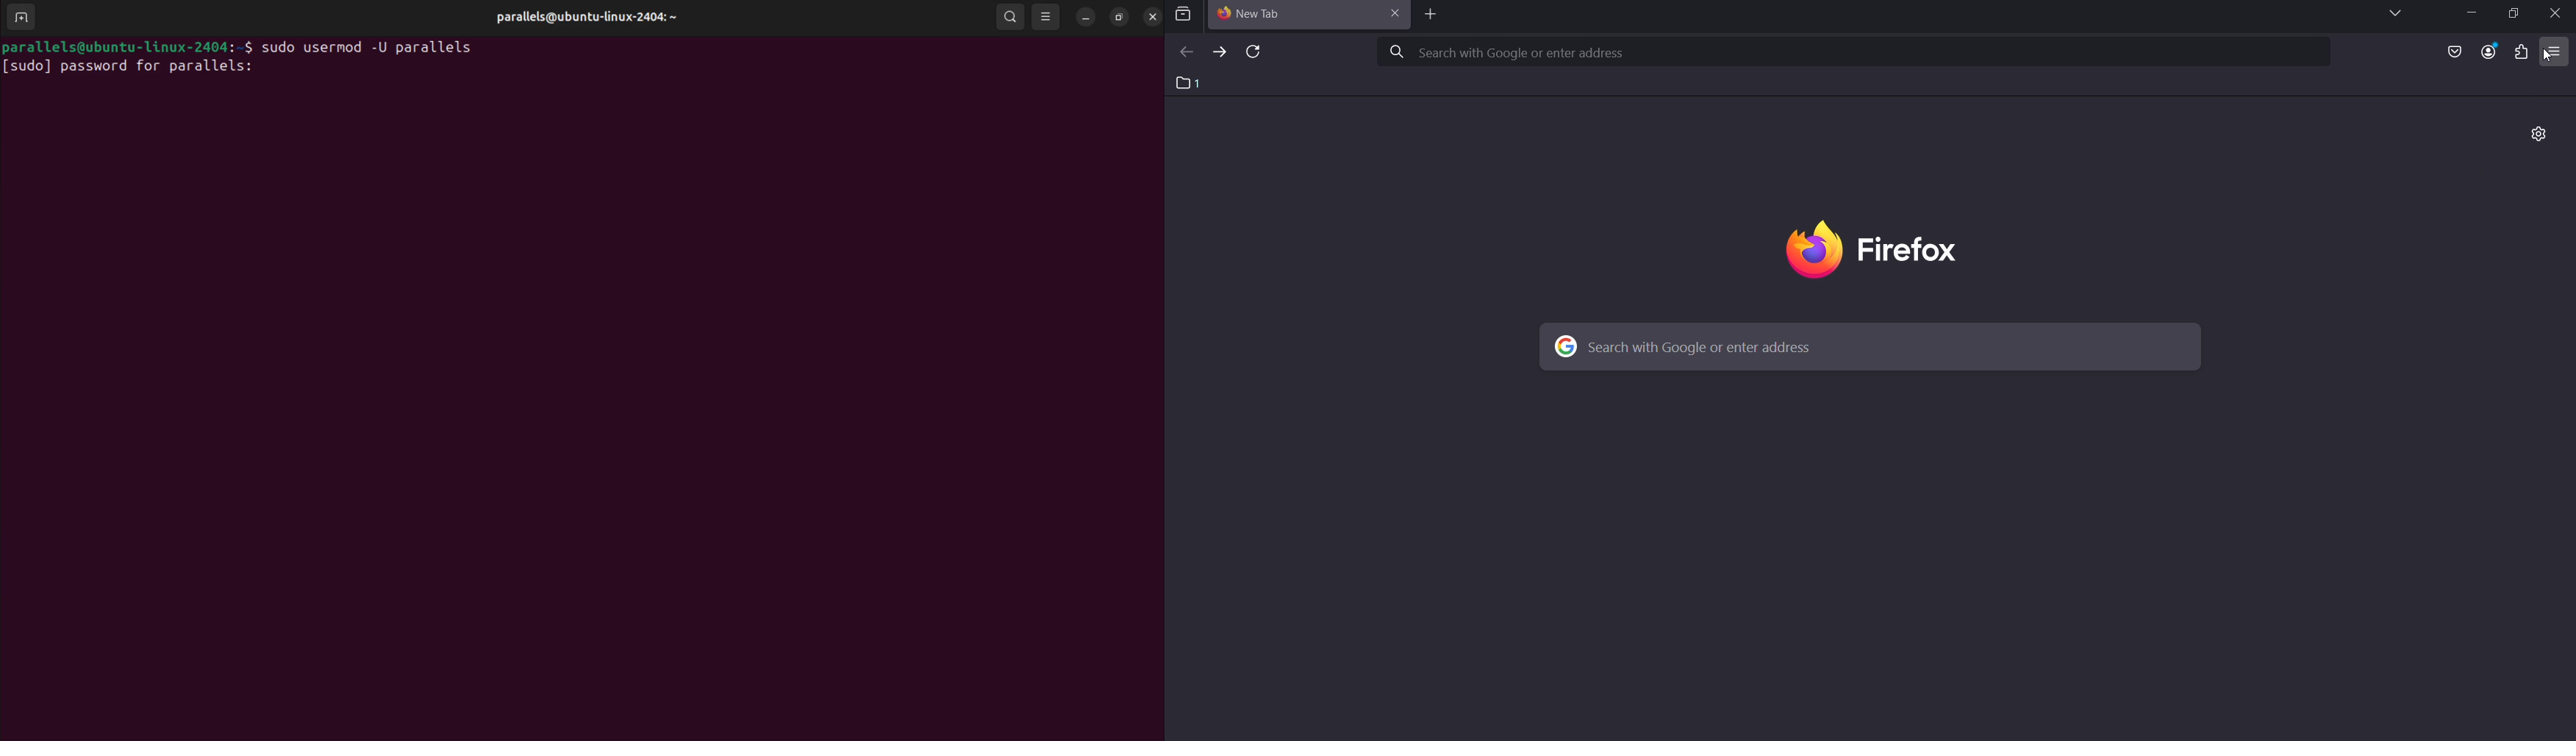  I want to click on restore down, so click(2507, 13).